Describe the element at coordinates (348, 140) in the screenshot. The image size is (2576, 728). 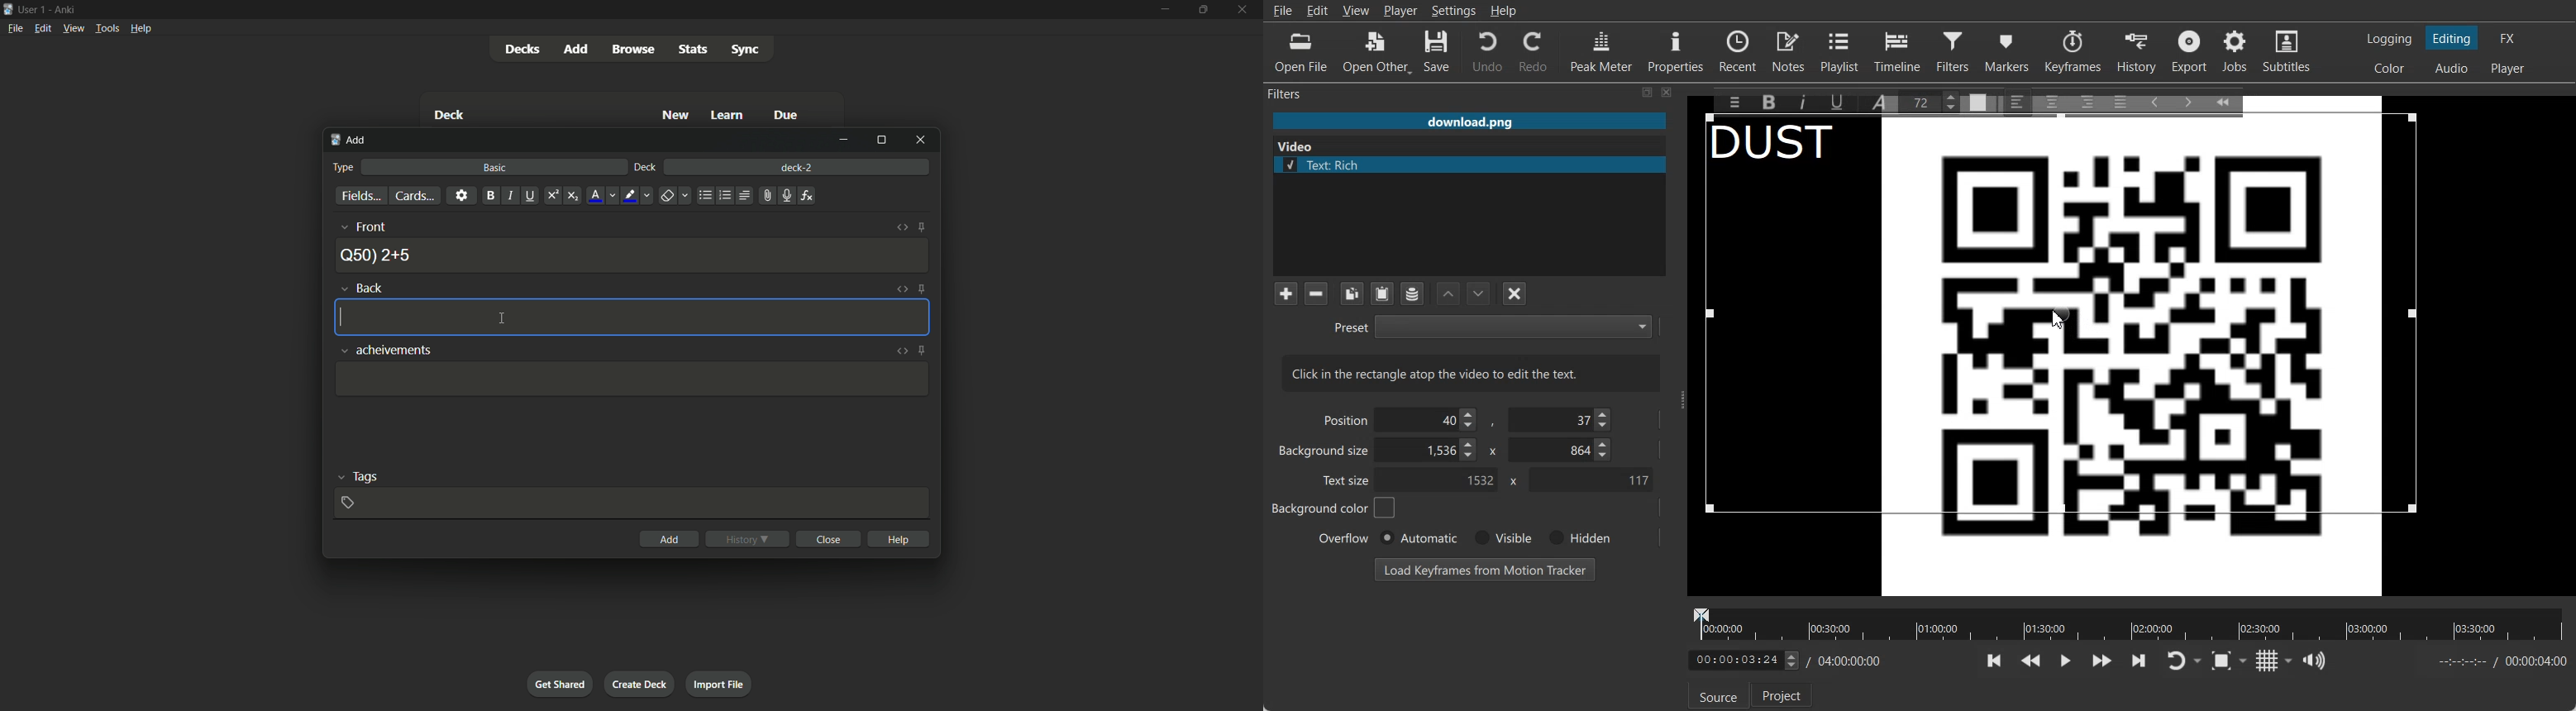
I see `add` at that location.